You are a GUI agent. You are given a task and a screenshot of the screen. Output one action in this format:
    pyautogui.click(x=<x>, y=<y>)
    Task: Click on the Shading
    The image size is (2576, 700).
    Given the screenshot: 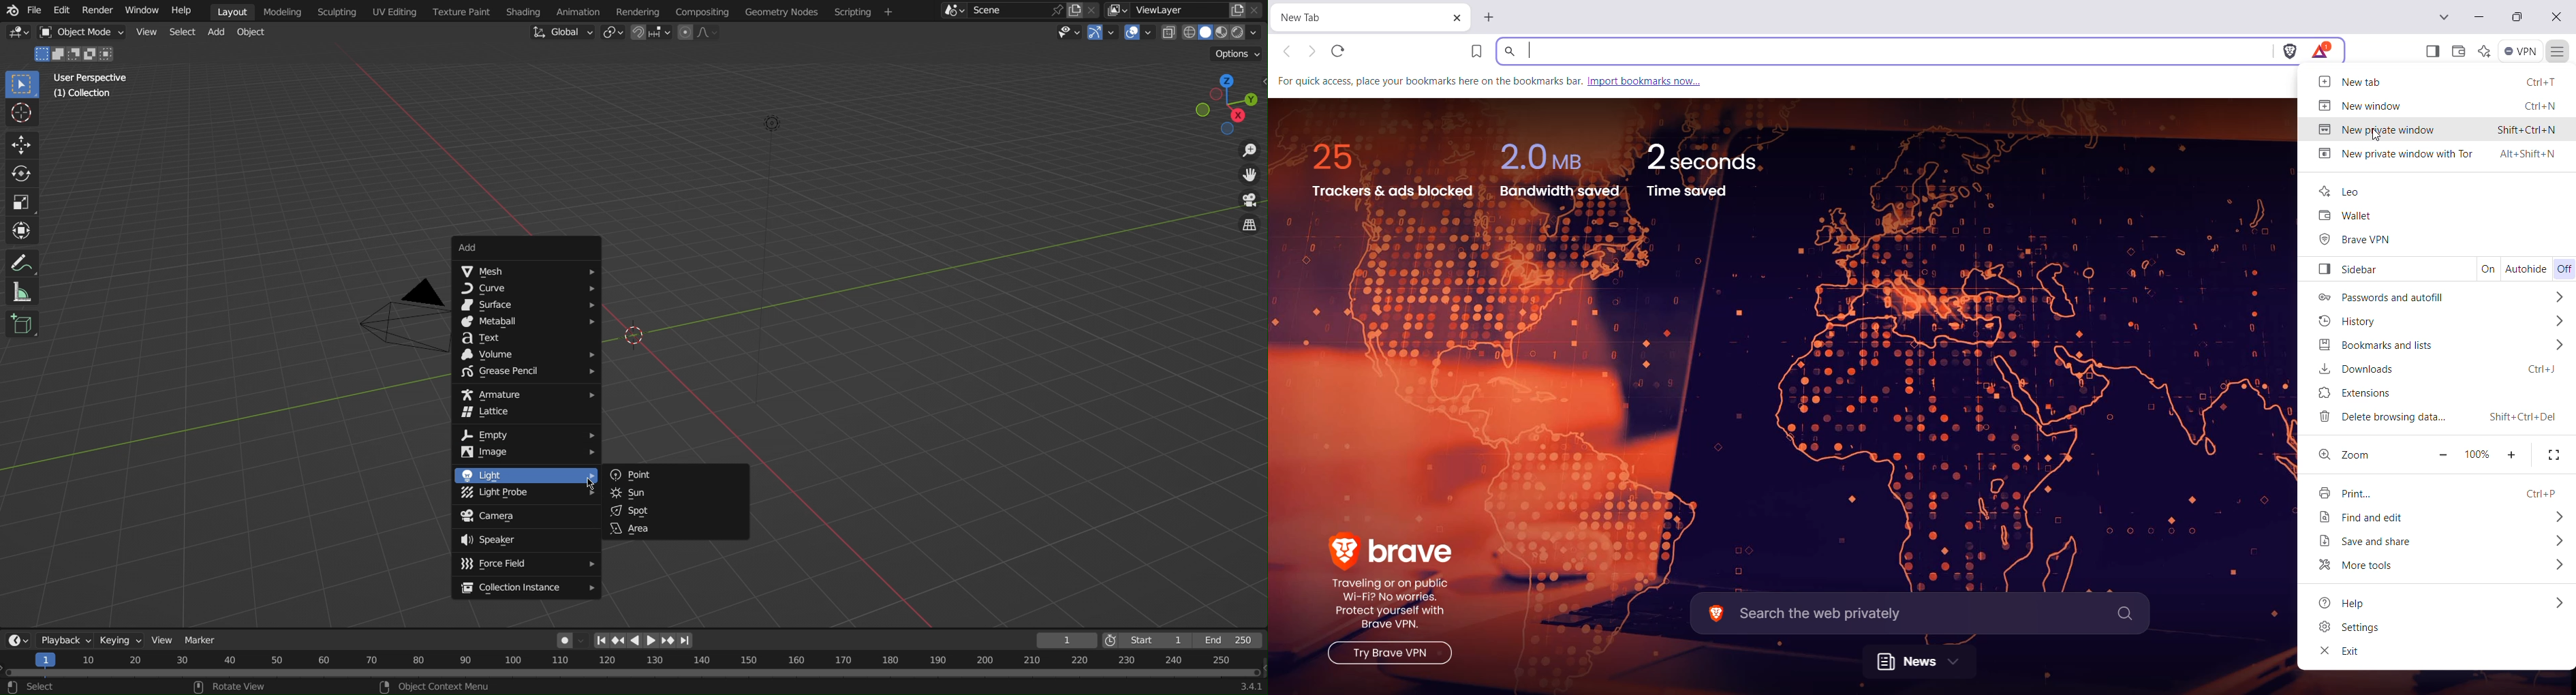 What is the action you would take?
    pyautogui.click(x=523, y=11)
    